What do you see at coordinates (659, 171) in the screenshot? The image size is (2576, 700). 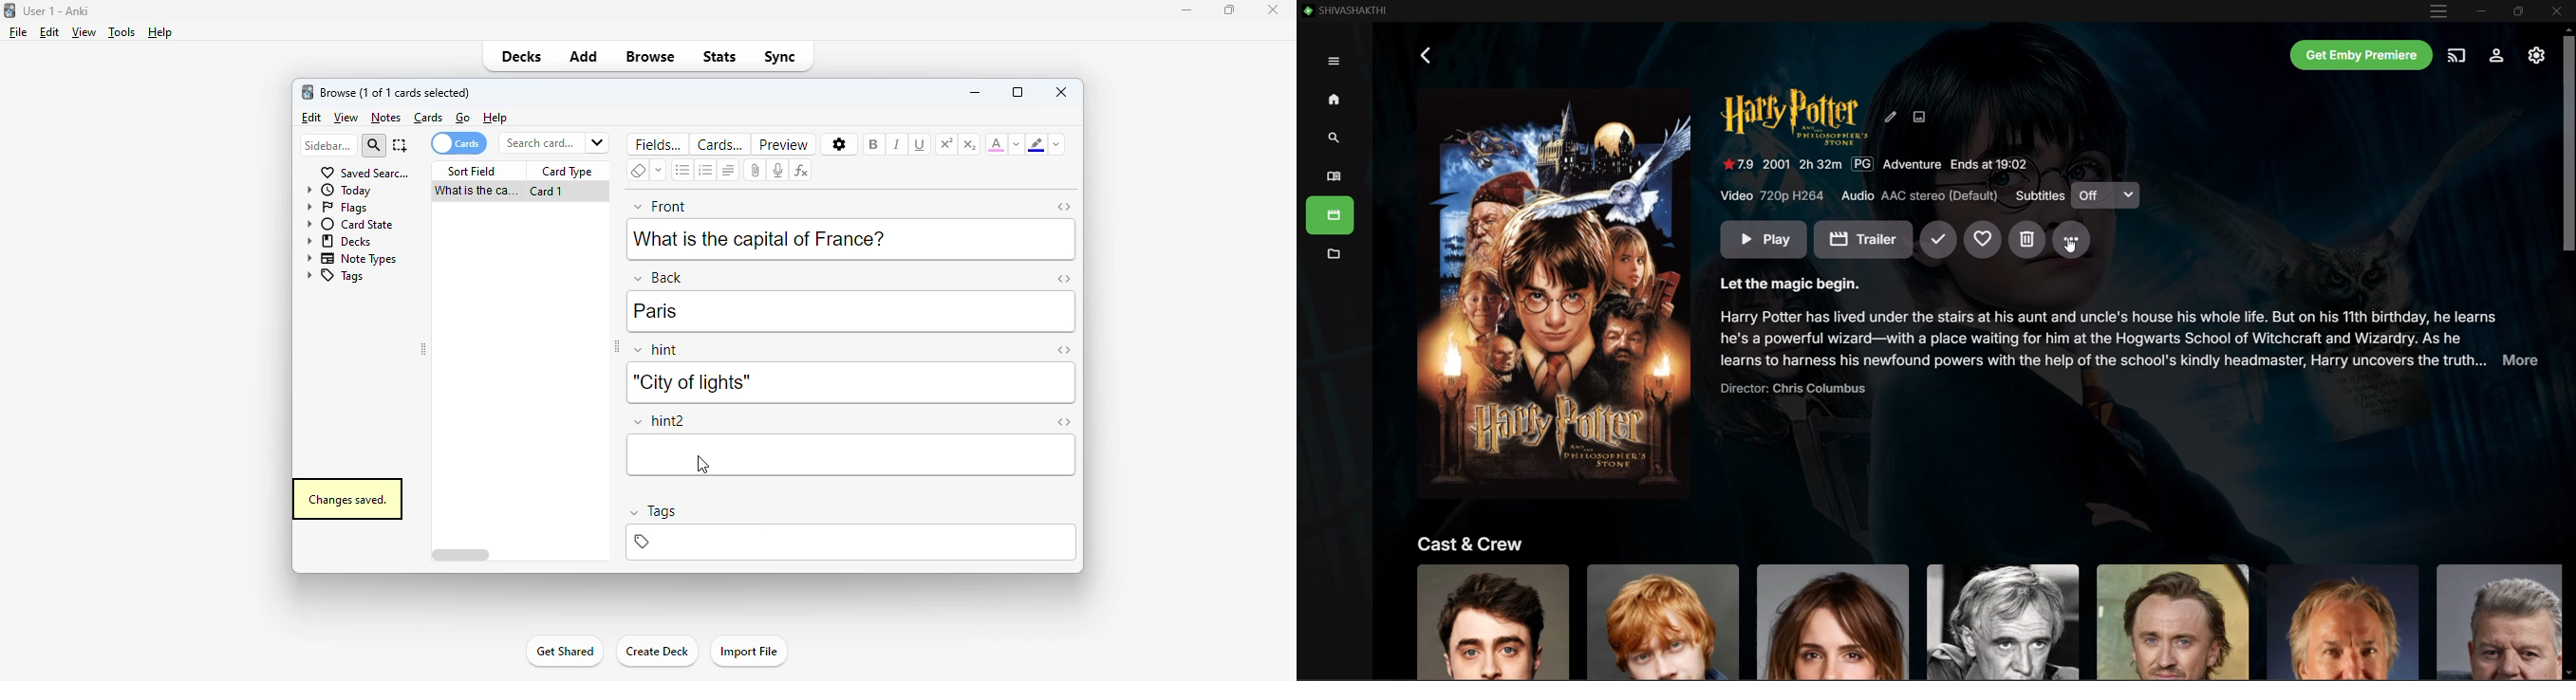 I see `select formatting to remove` at bounding box center [659, 171].